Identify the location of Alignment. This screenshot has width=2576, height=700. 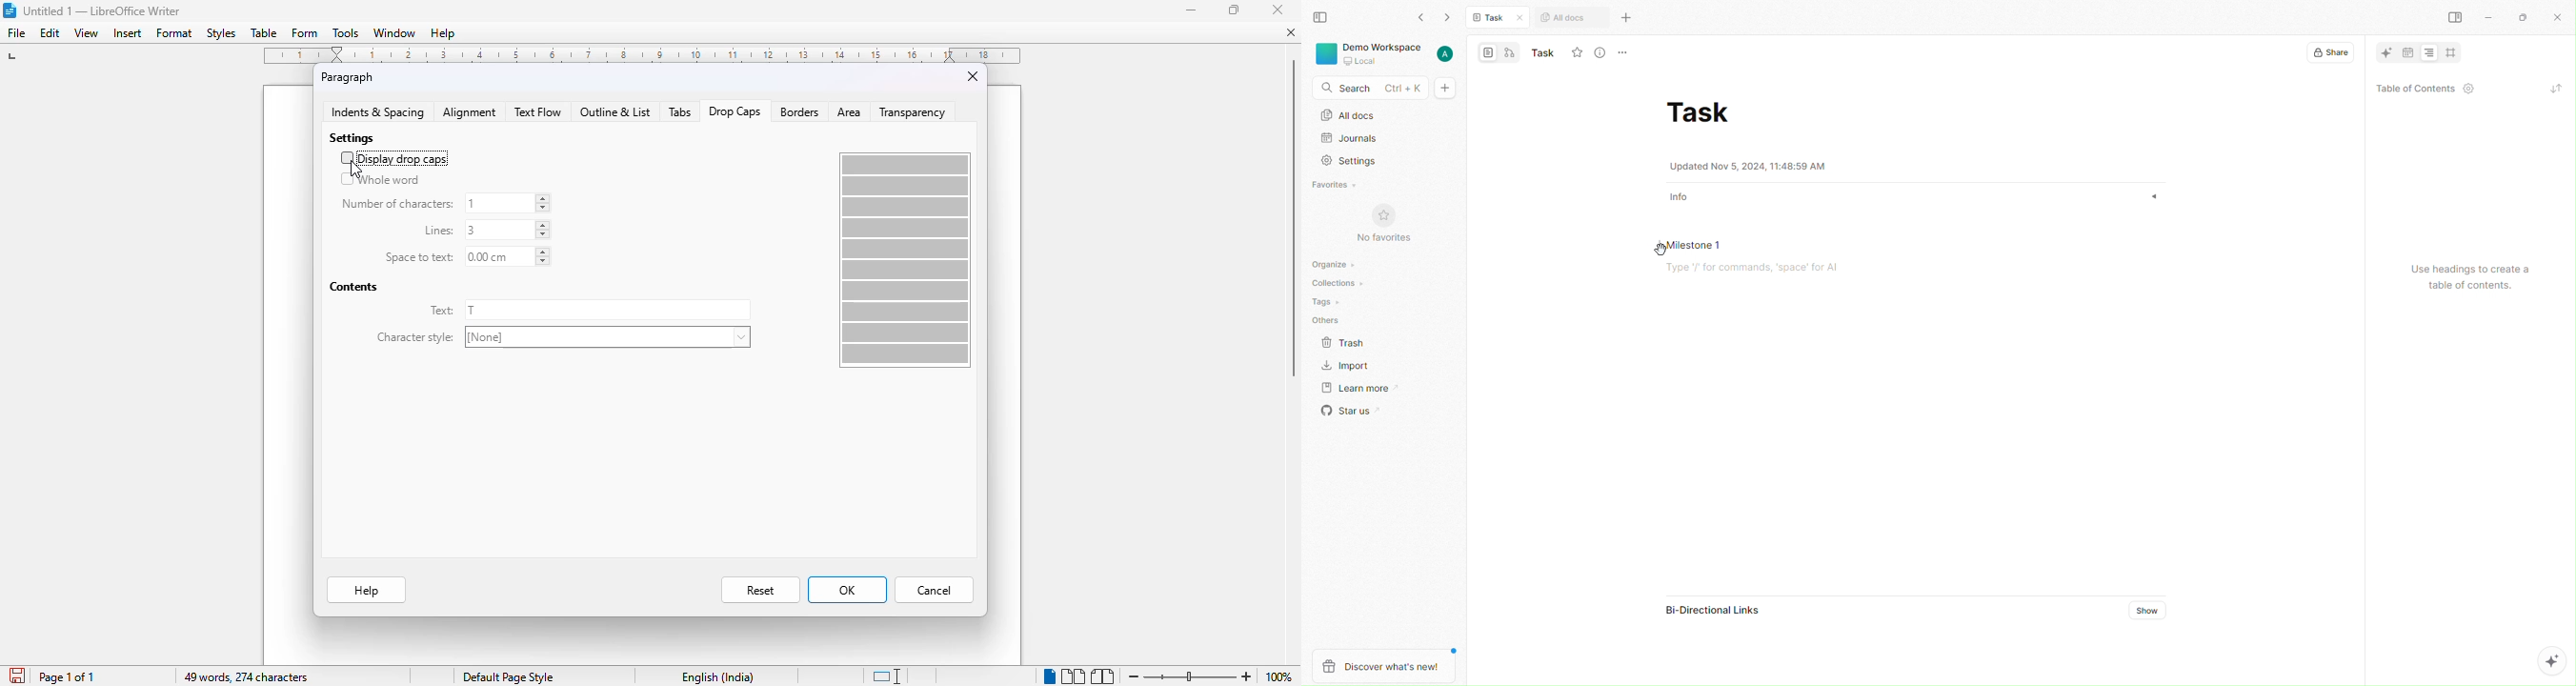
(2429, 53).